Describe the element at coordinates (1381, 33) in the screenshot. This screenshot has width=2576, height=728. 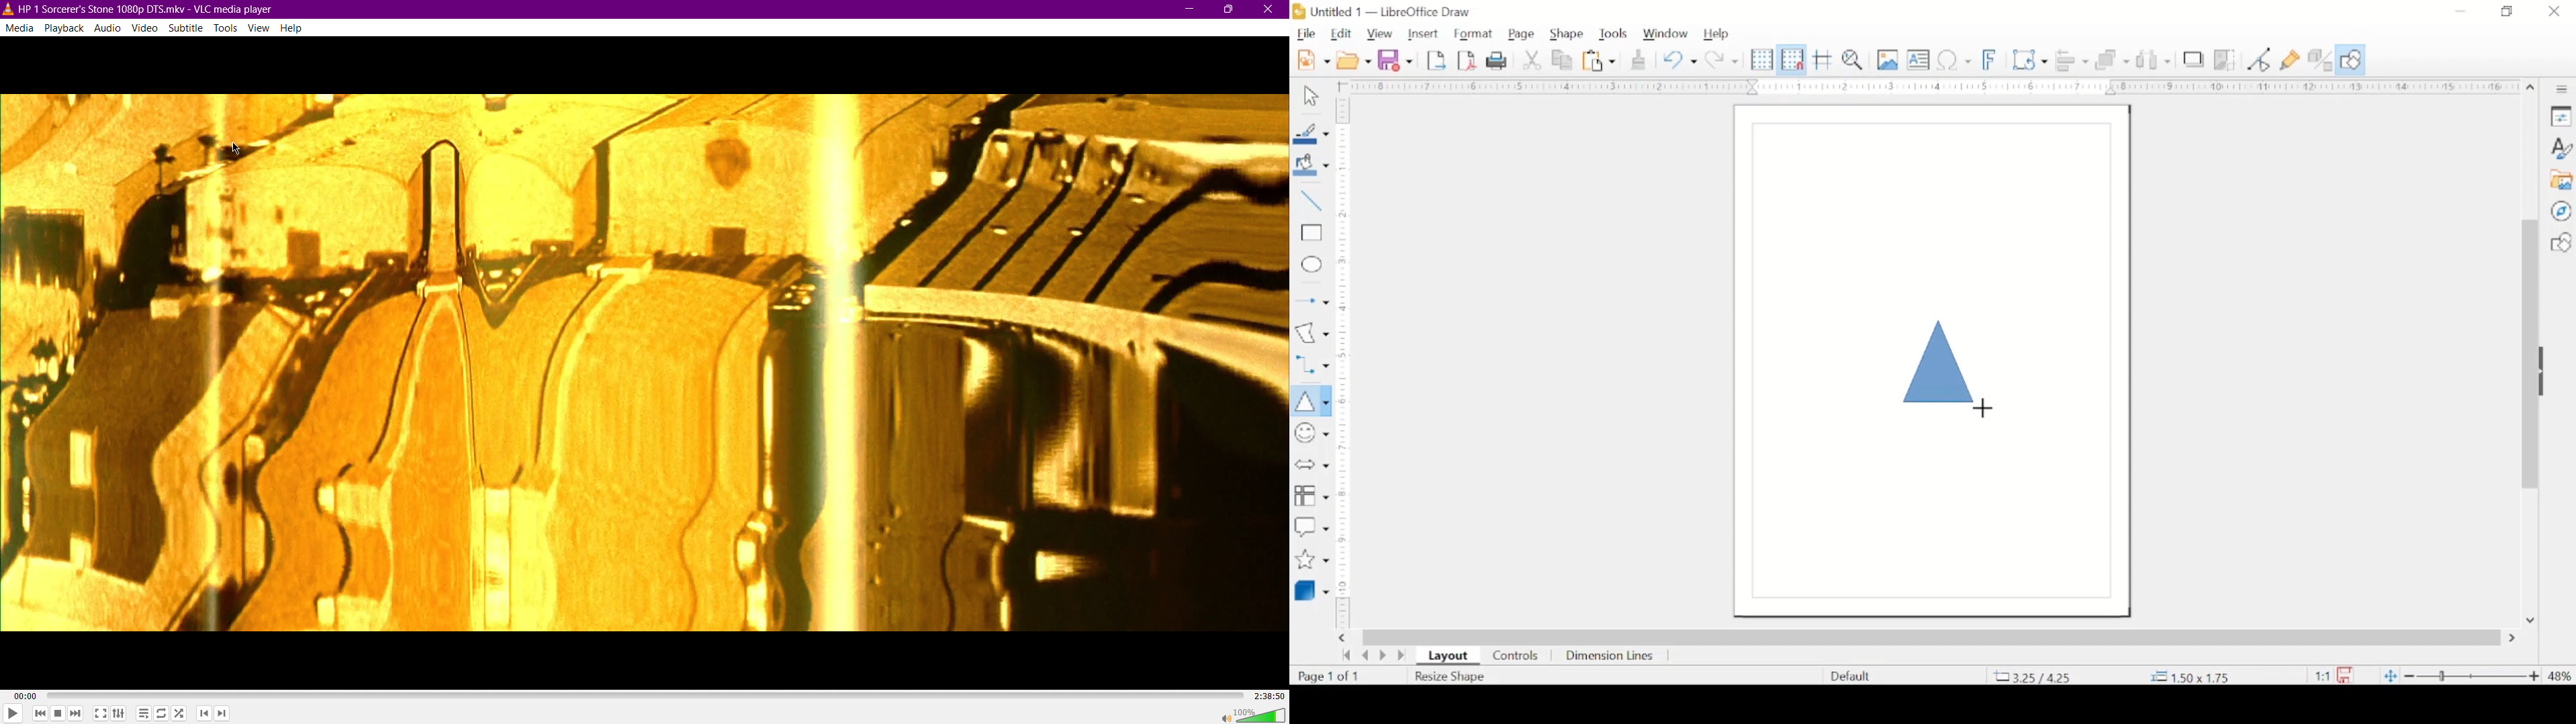
I see `view` at that location.